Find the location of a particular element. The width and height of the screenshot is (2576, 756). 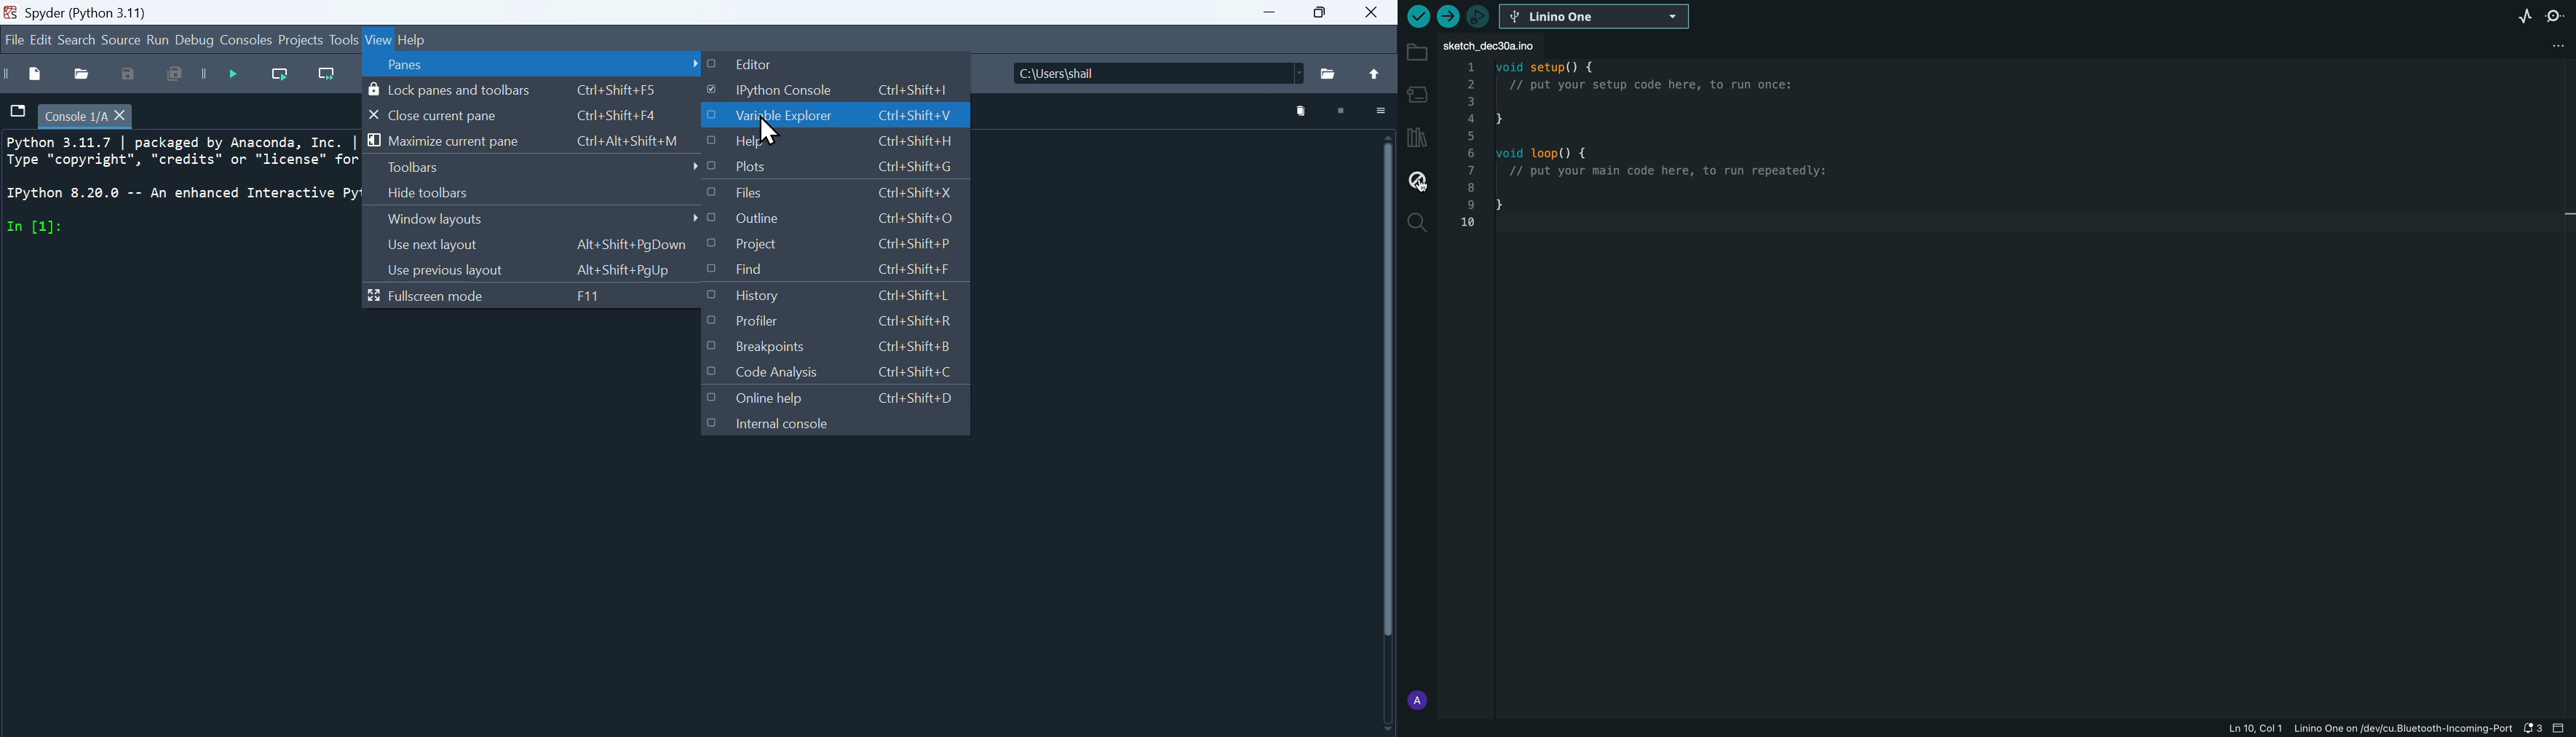

Tools is located at coordinates (341, 41).